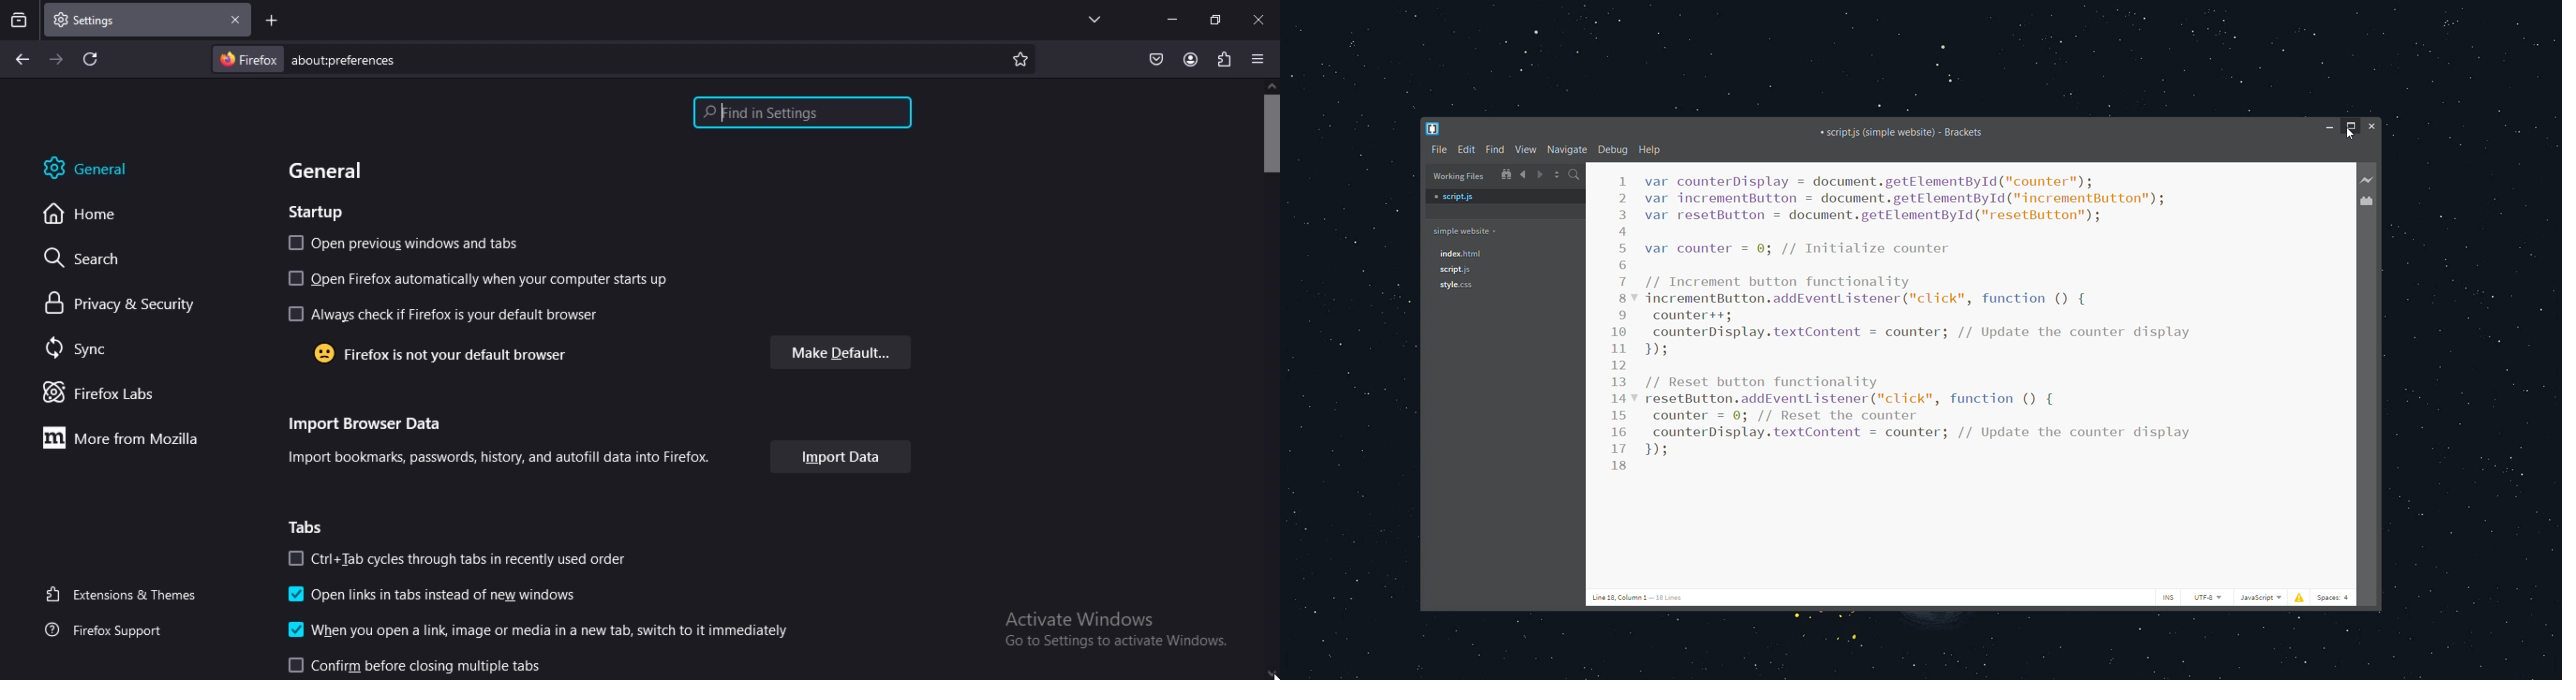 Image resolution: width=2576 pixels, height=700 pixels. I want to click on about:preferences, so click(482, 60).